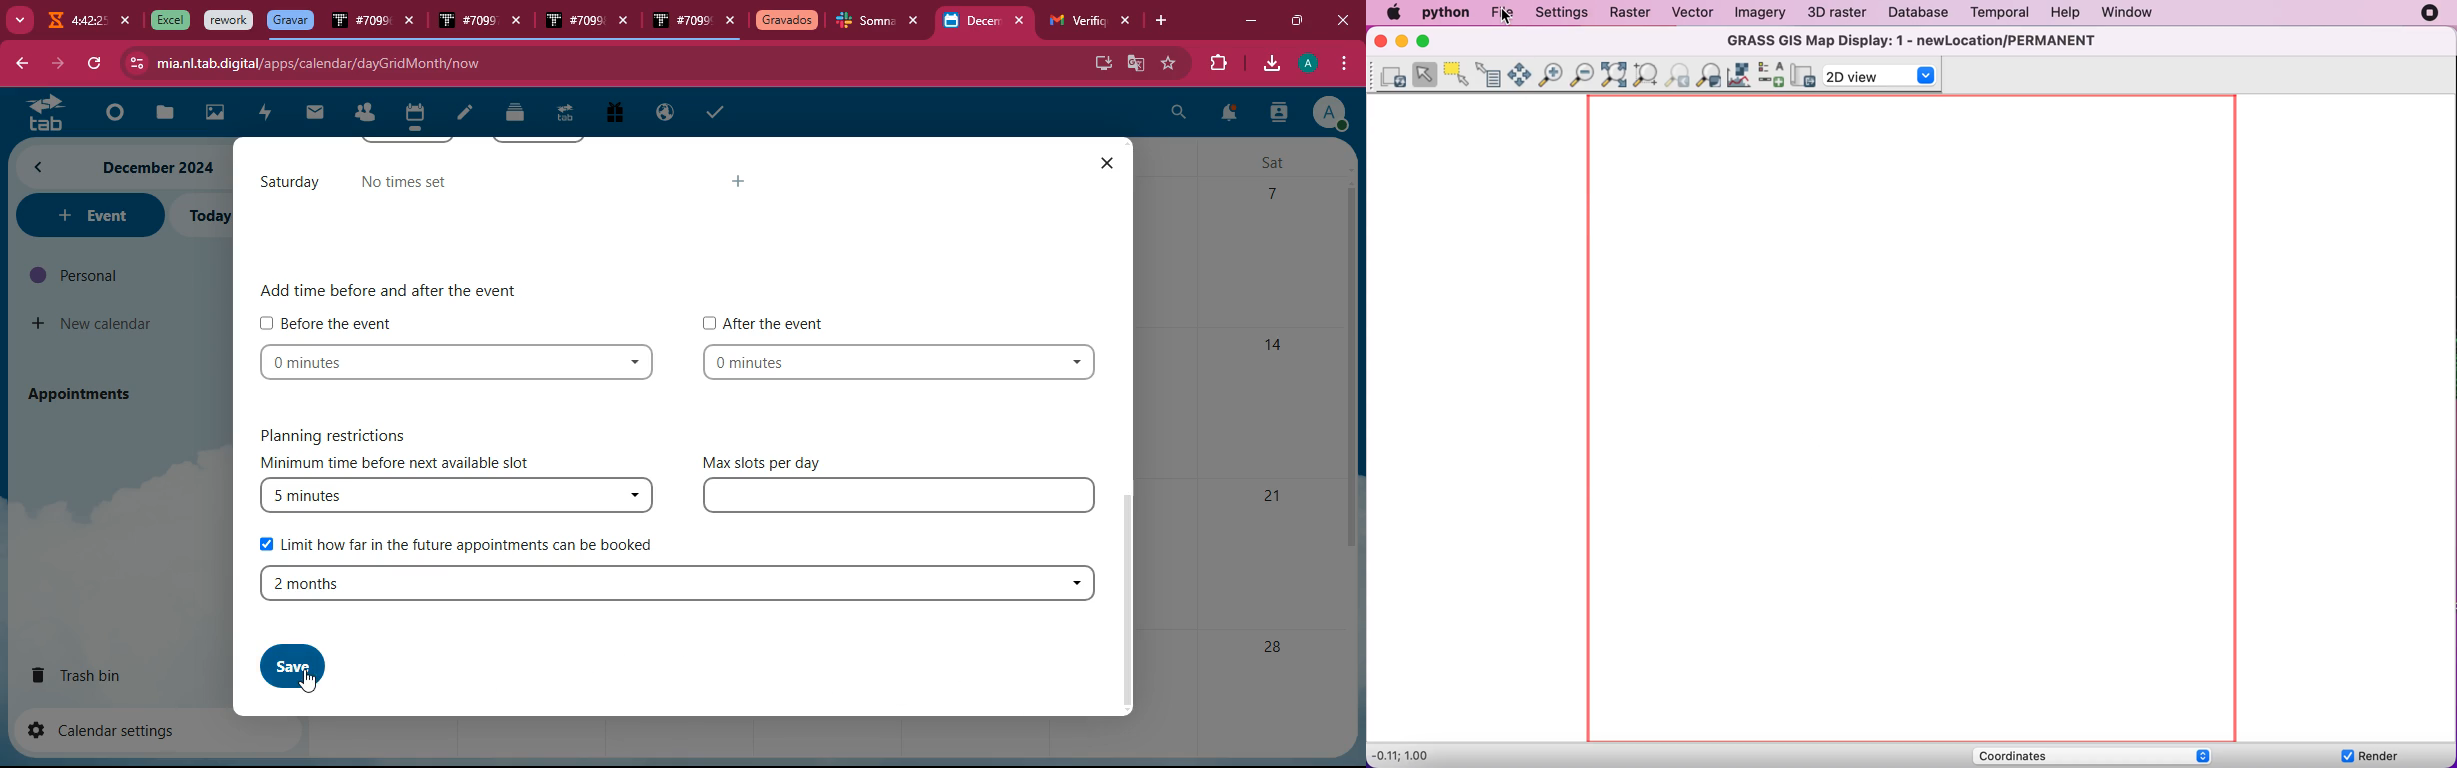 The height and width of the screenshot is (784, 2464). I want to click on minimum time , so click(406, 464).